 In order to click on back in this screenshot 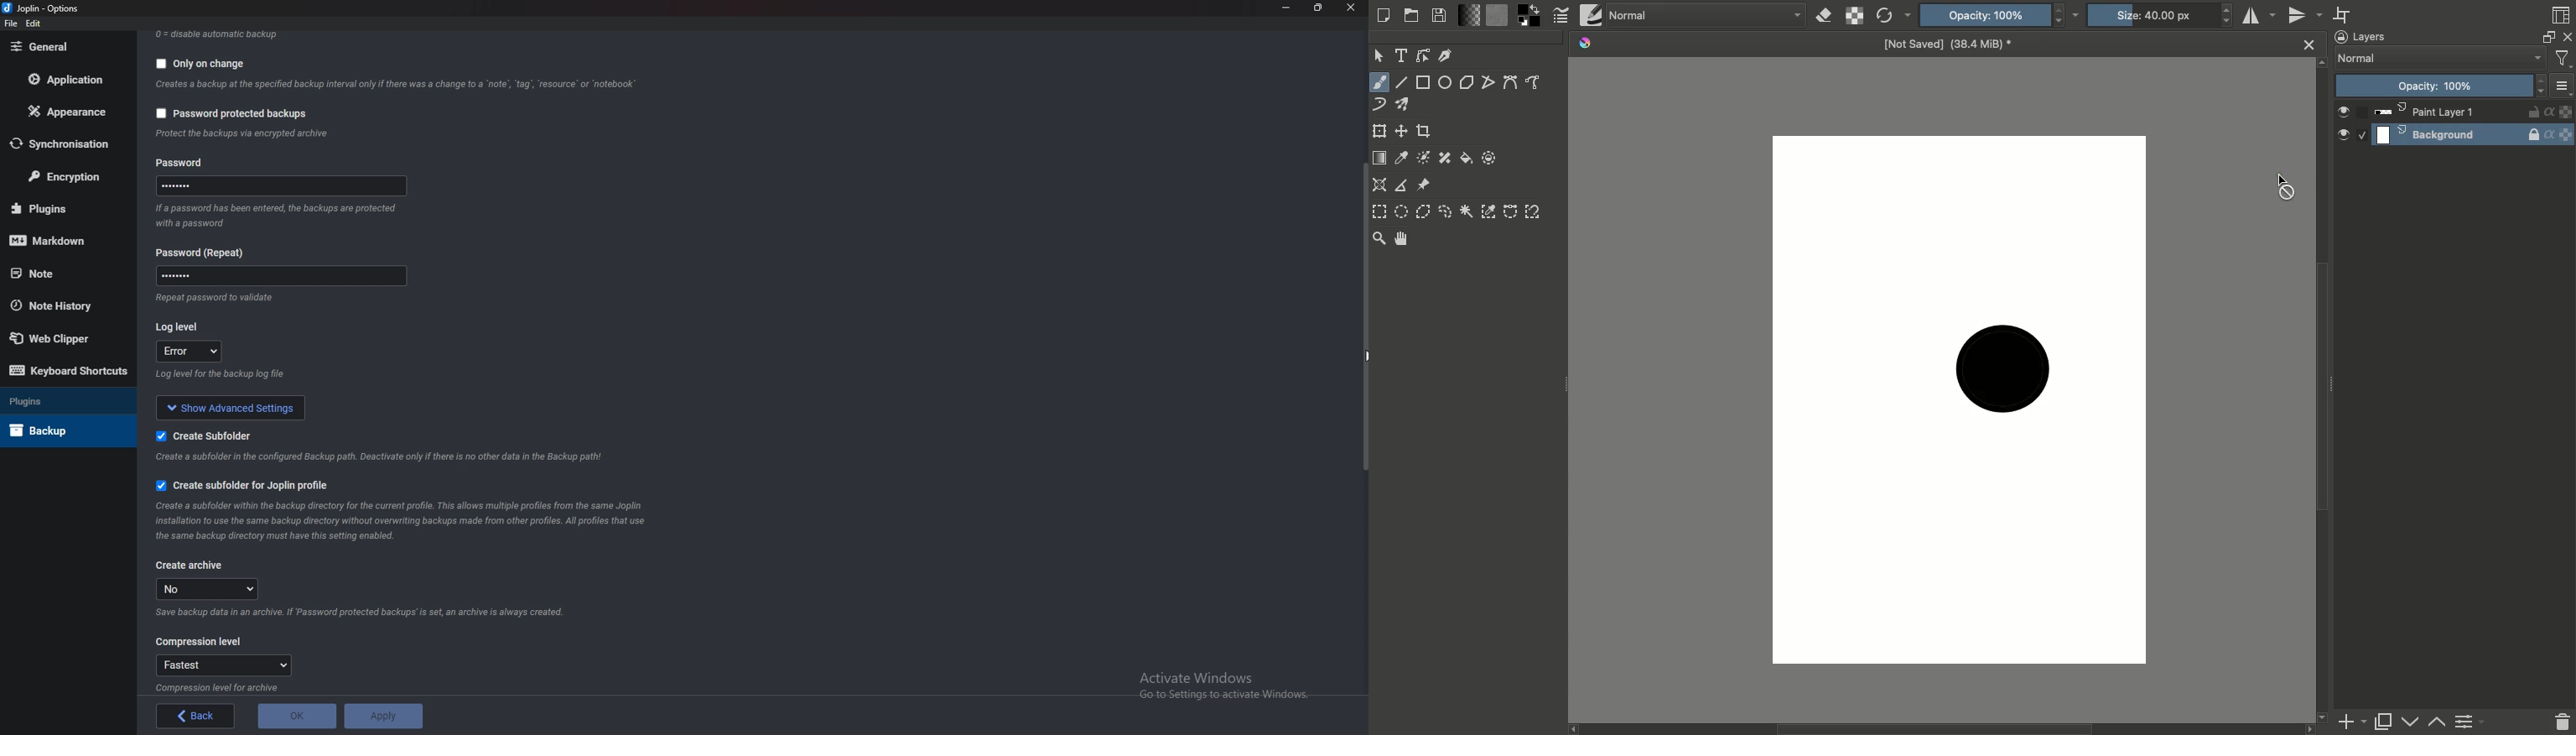, I will do `click(194, 715)`.